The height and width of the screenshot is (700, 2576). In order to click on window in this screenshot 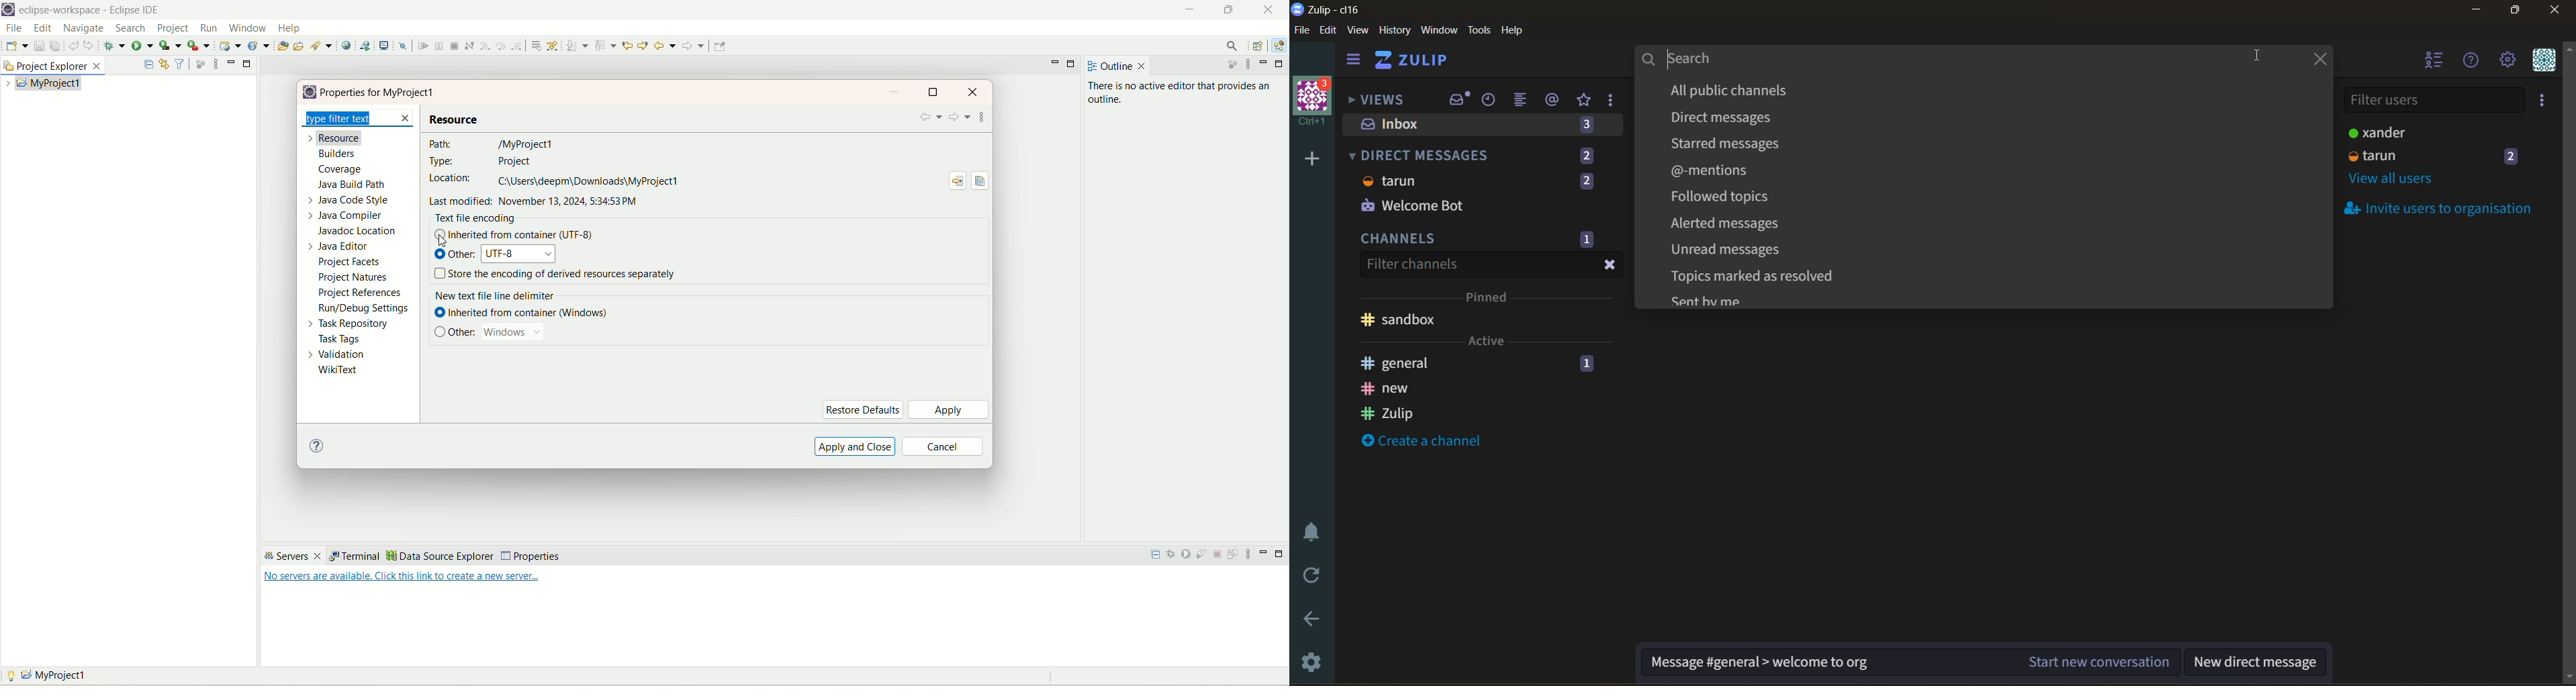, I will do `click(1439, 30)`.